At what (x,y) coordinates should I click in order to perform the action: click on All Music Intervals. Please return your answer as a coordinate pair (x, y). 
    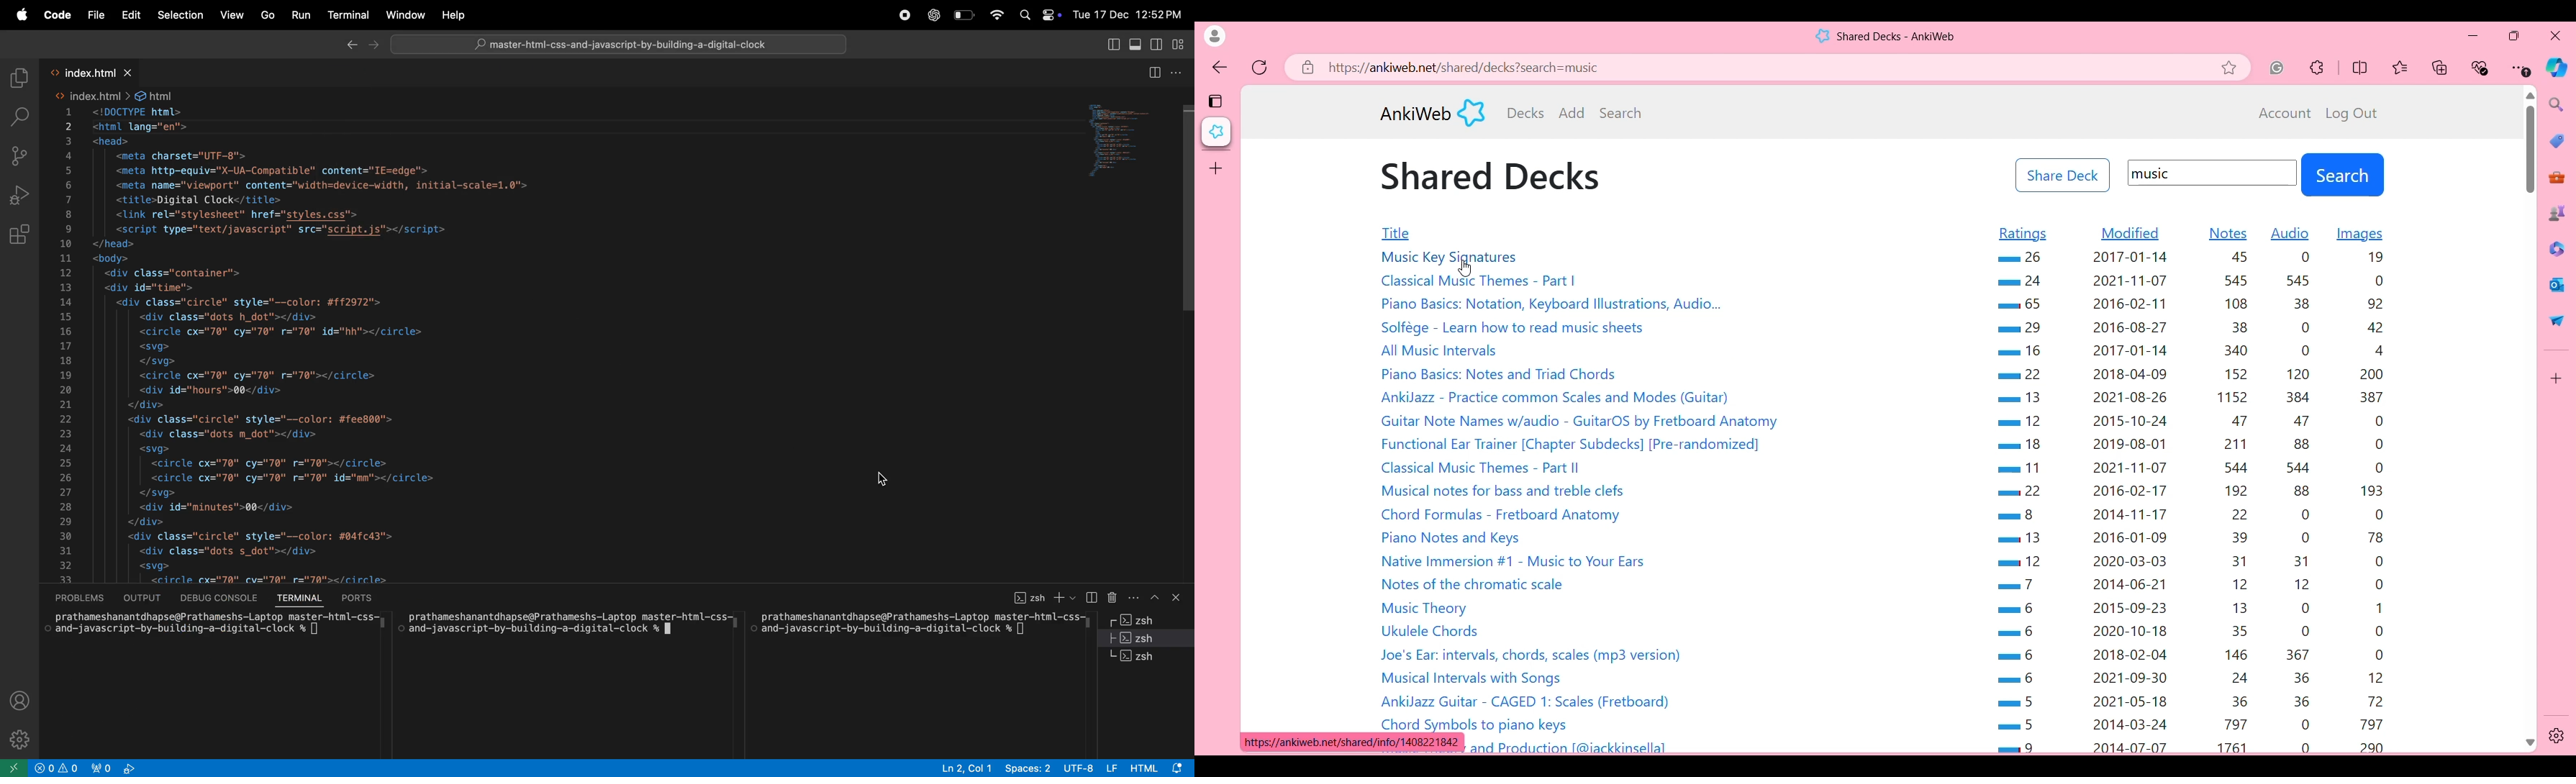
    Looking at the image, I should click on (1443, 350).